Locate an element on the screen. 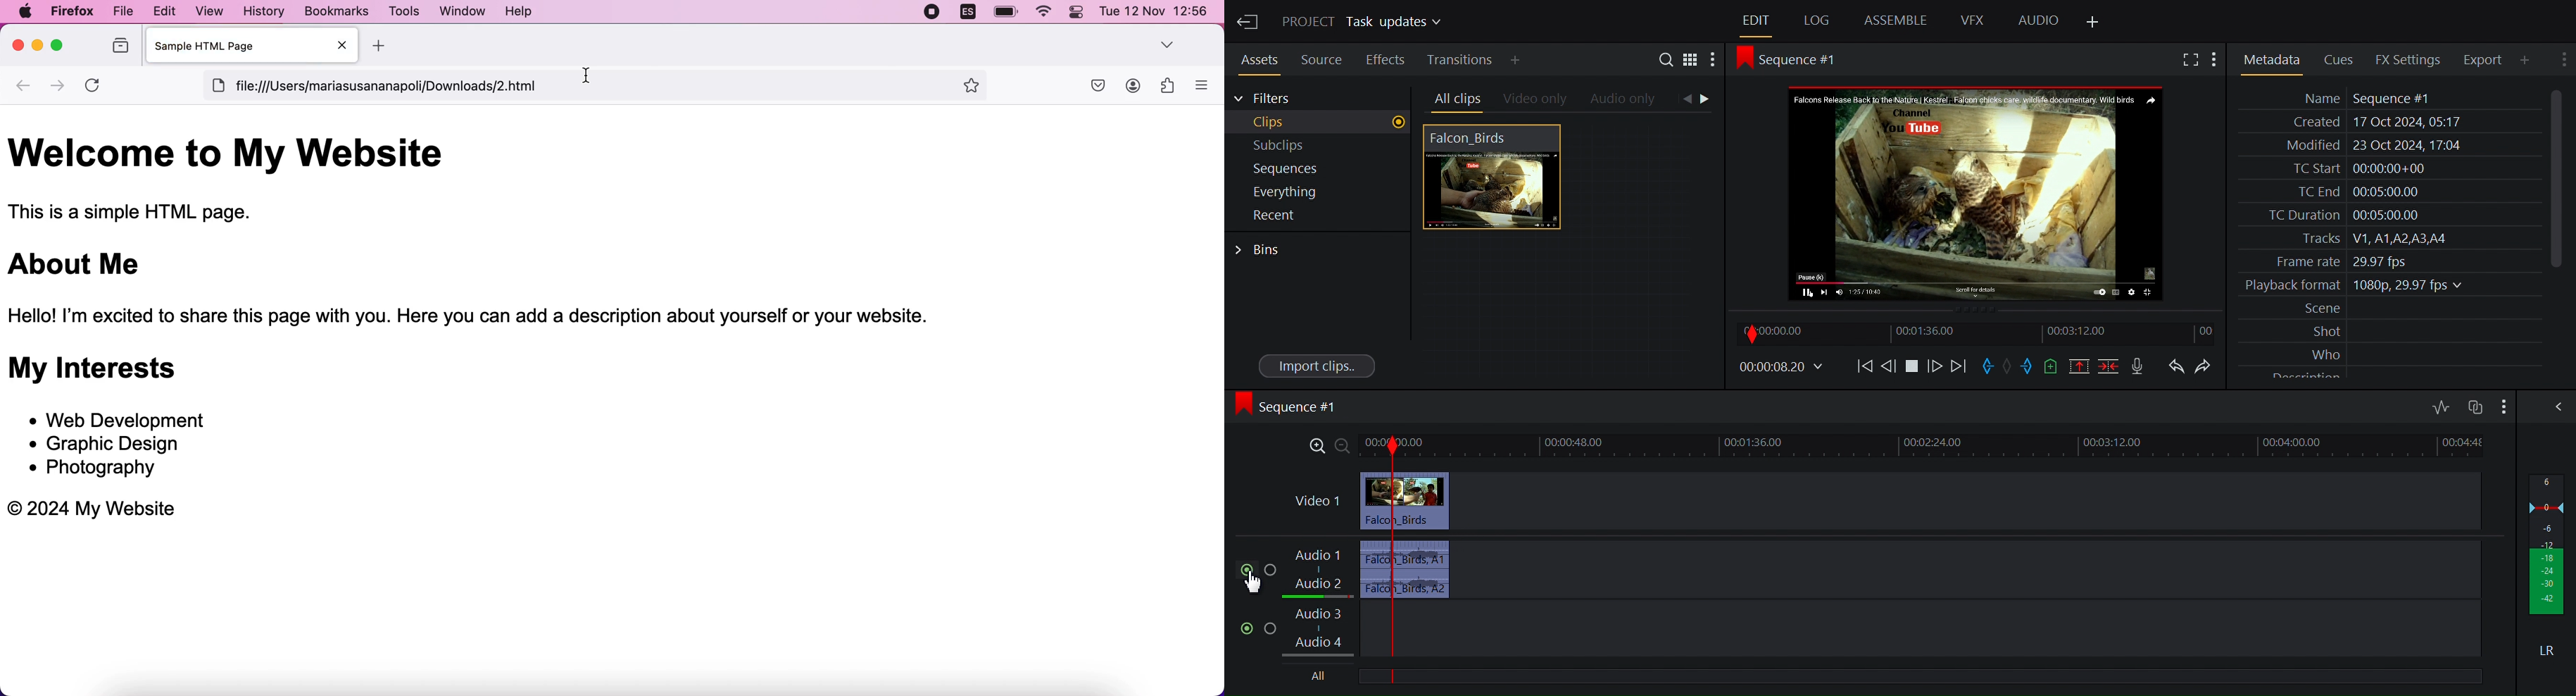 The width and height of the screenshot is (2576, 700). Zoom in is located at coordinates (1312, 447).